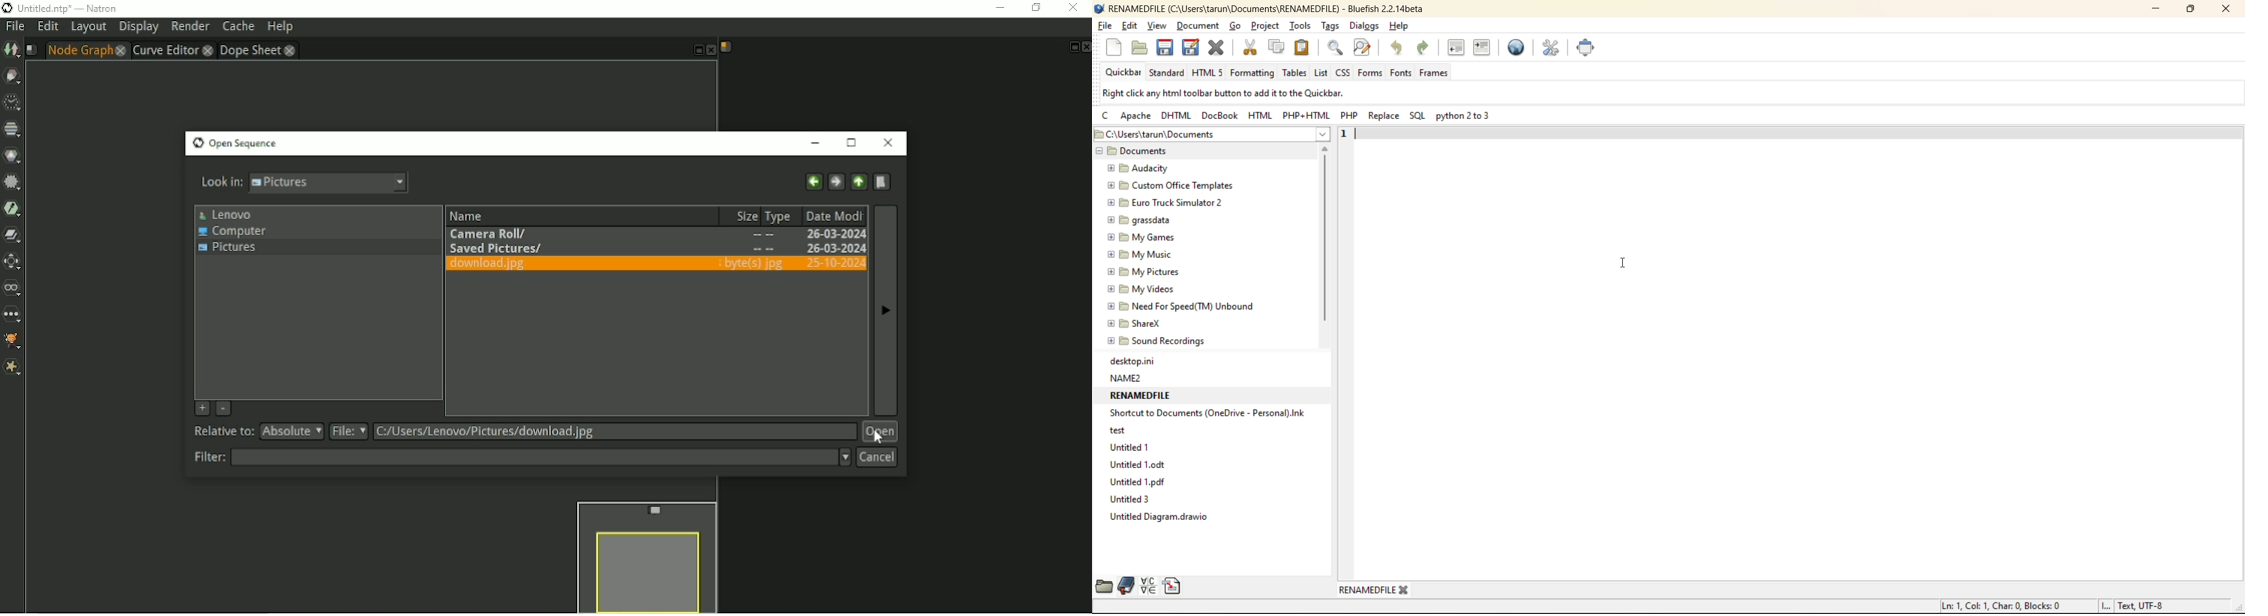 The image size is (2268, 616). What do you see at coordinates (2054, 606) in the screenshot?
I see `metadata` at bounding box center [2054, 606].